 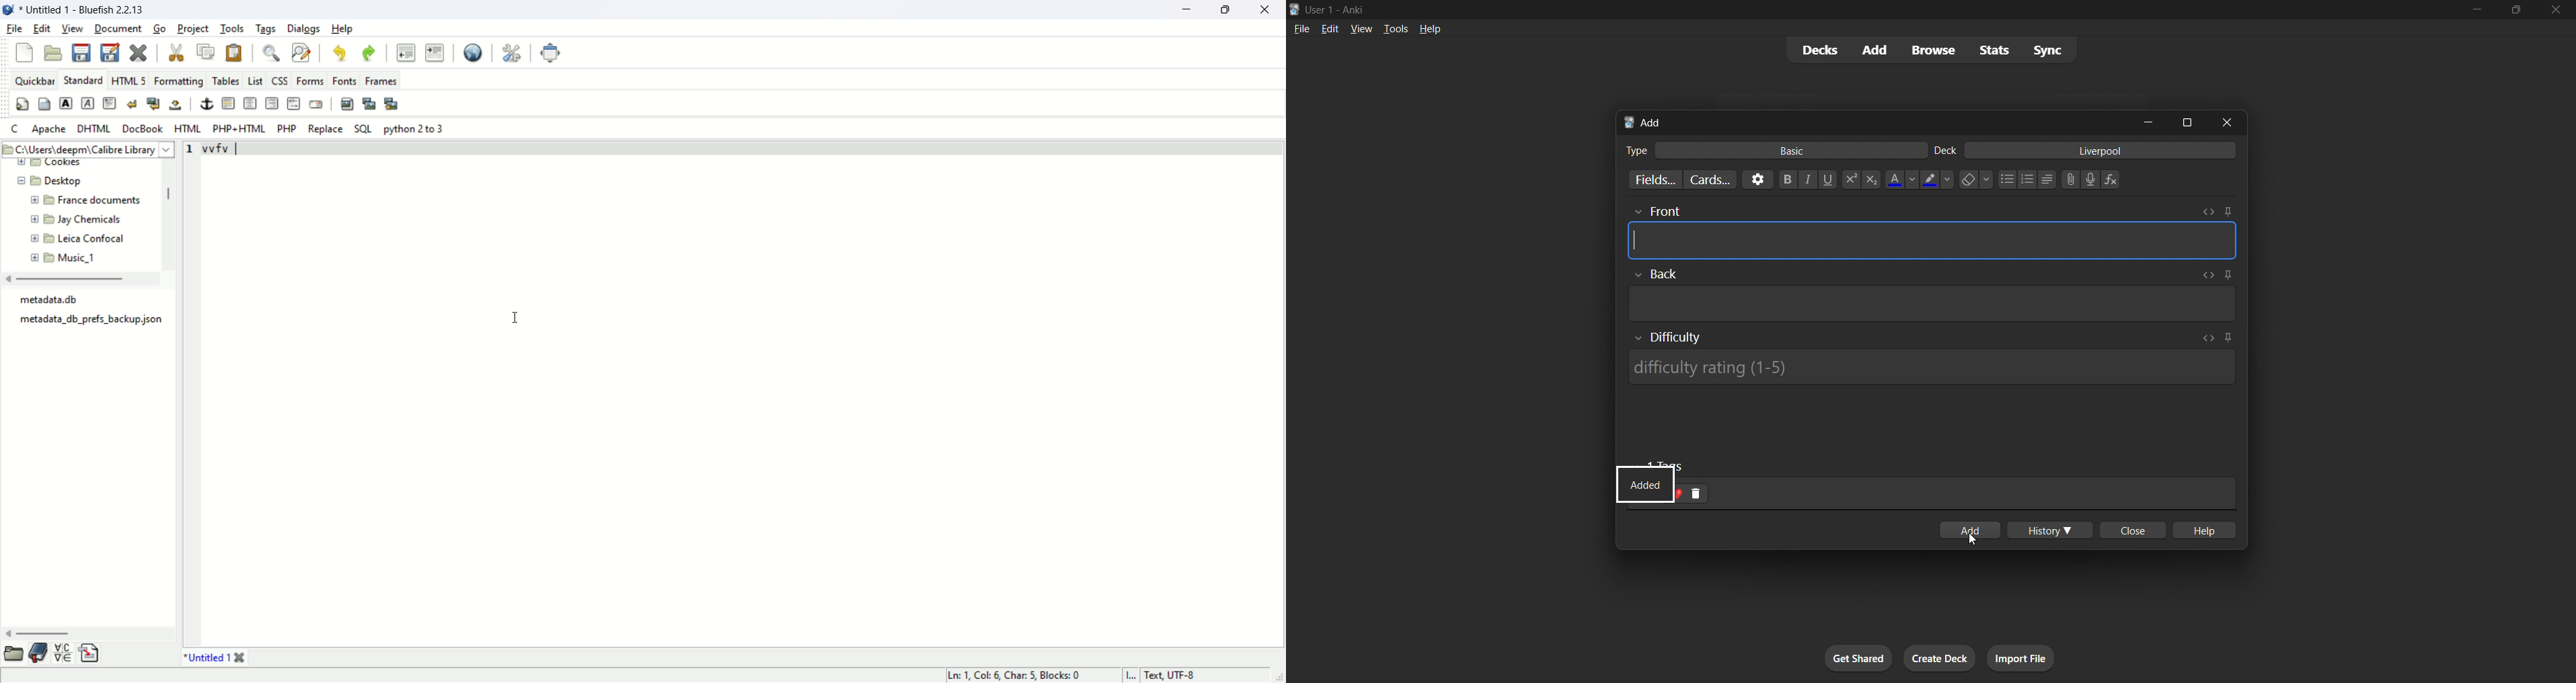 What do you see at coordinates (257, 82) in the screenshot?
I see `list` at bounding box center [257, 82].